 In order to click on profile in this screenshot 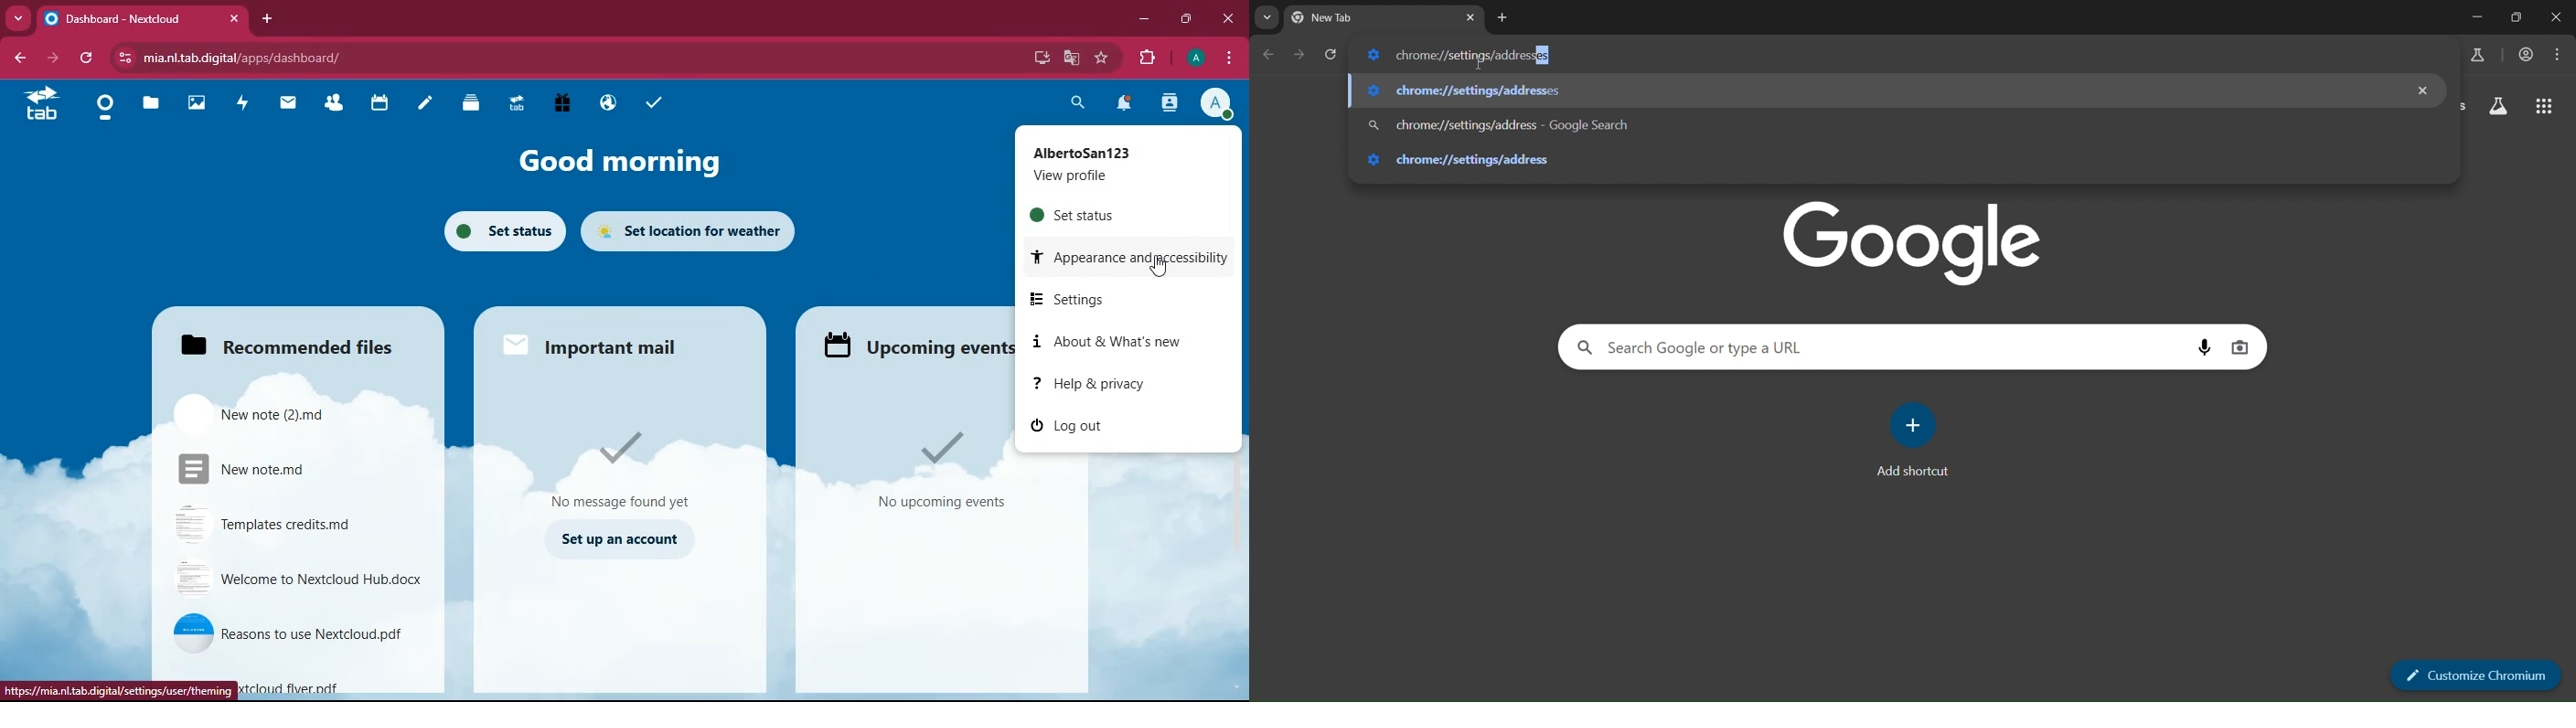, I will do `click(1122, 162)`.